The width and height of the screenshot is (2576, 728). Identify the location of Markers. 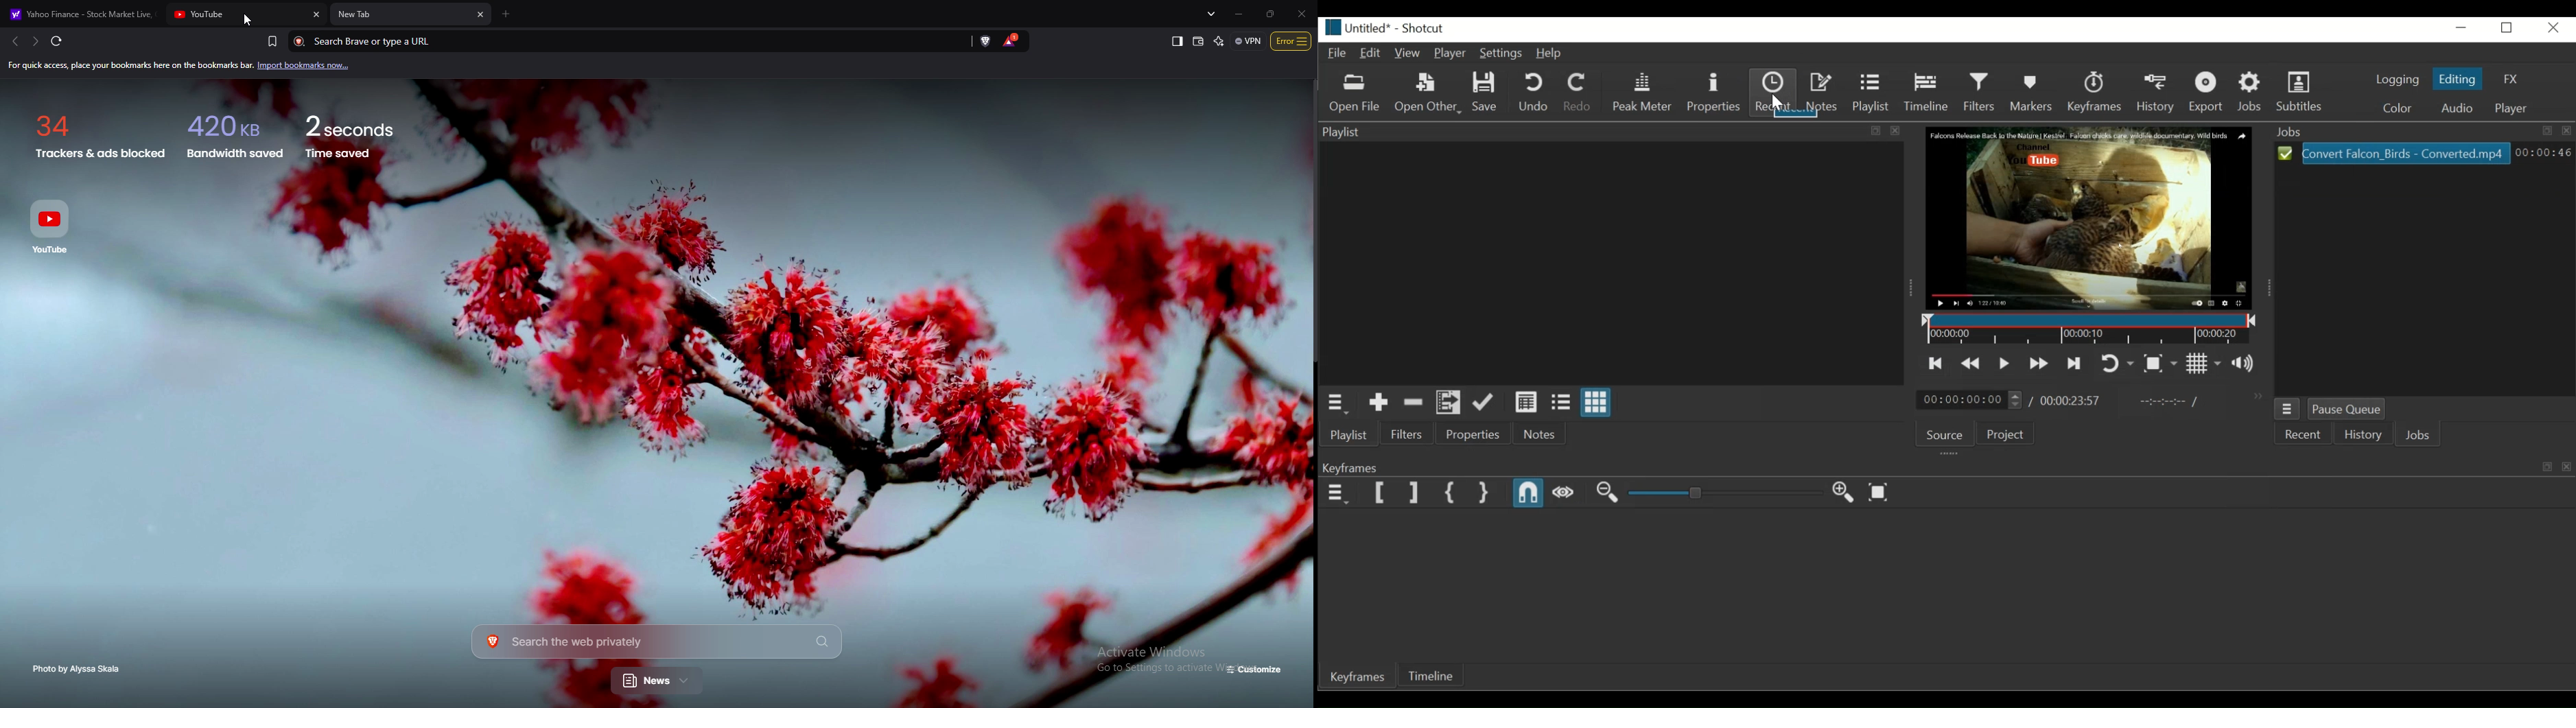
(2032, 92).